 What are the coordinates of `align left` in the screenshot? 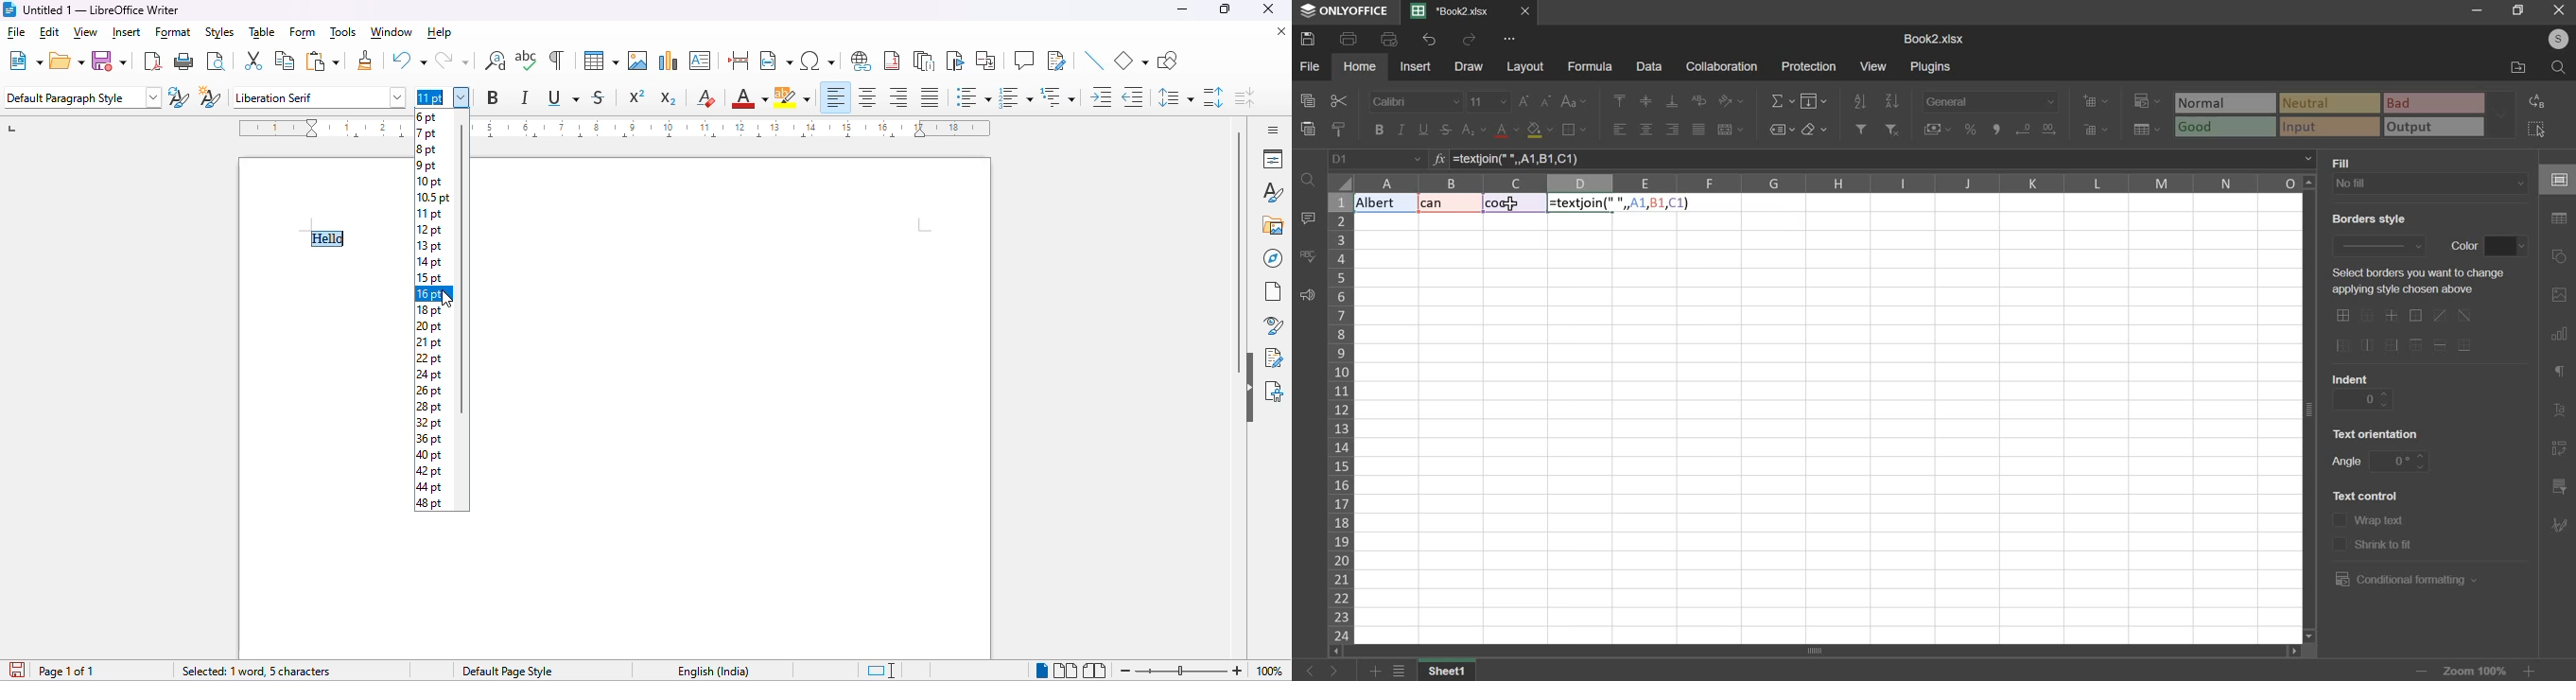 It's located at (1620, 131).